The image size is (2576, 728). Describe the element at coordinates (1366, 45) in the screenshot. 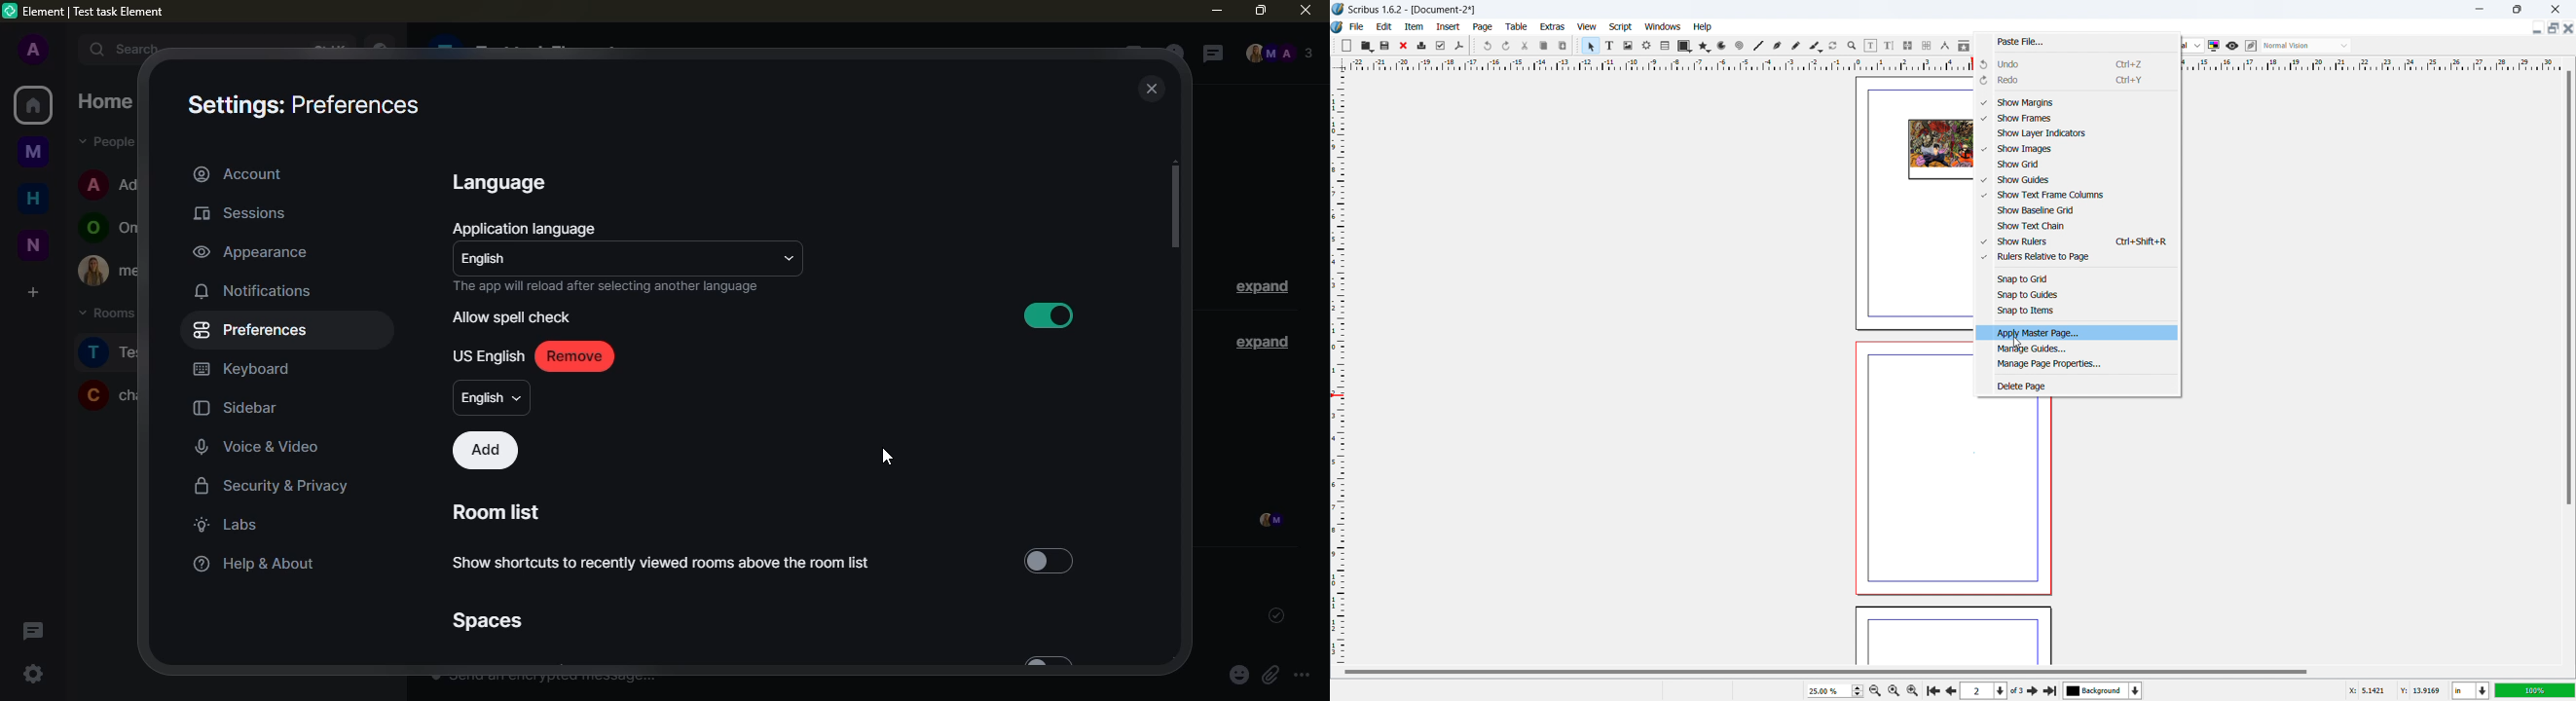

I see `open` at that location.